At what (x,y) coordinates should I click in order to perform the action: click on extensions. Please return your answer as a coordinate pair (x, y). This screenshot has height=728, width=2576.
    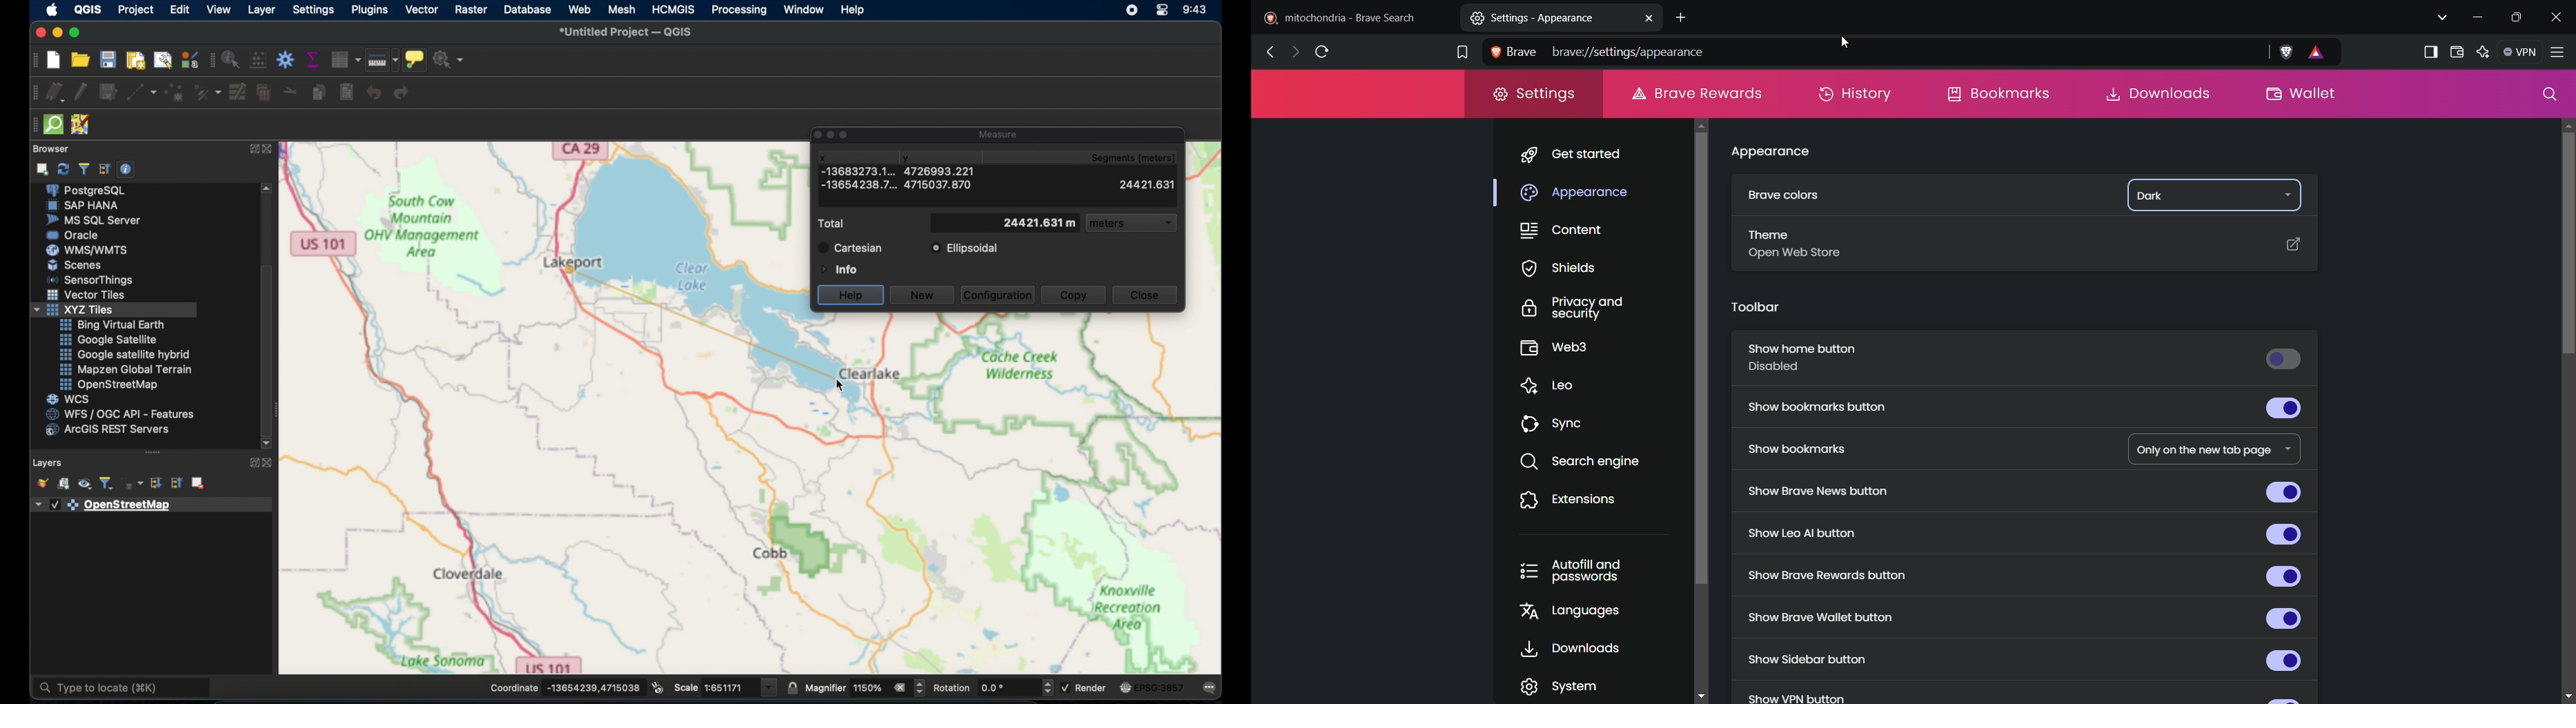
    Looking at the image, I should click on (1575, 500).